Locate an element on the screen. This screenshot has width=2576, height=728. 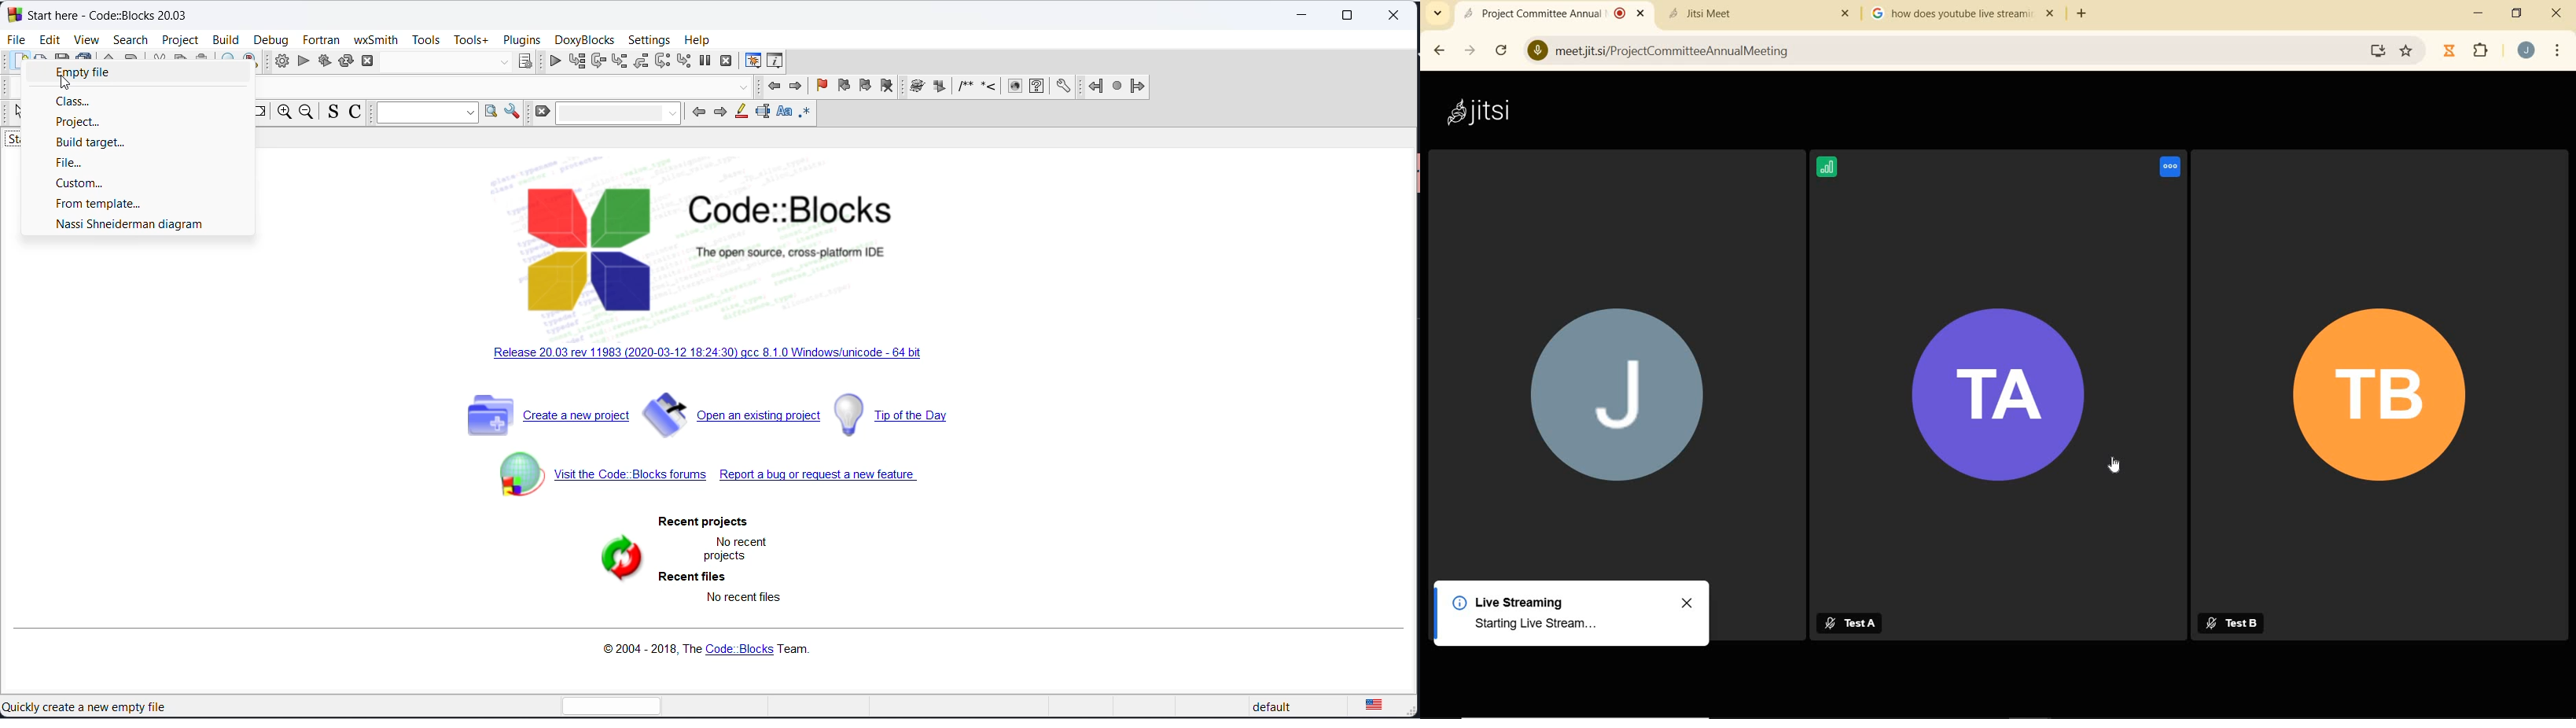
Project is located at coordinates (181, 40).